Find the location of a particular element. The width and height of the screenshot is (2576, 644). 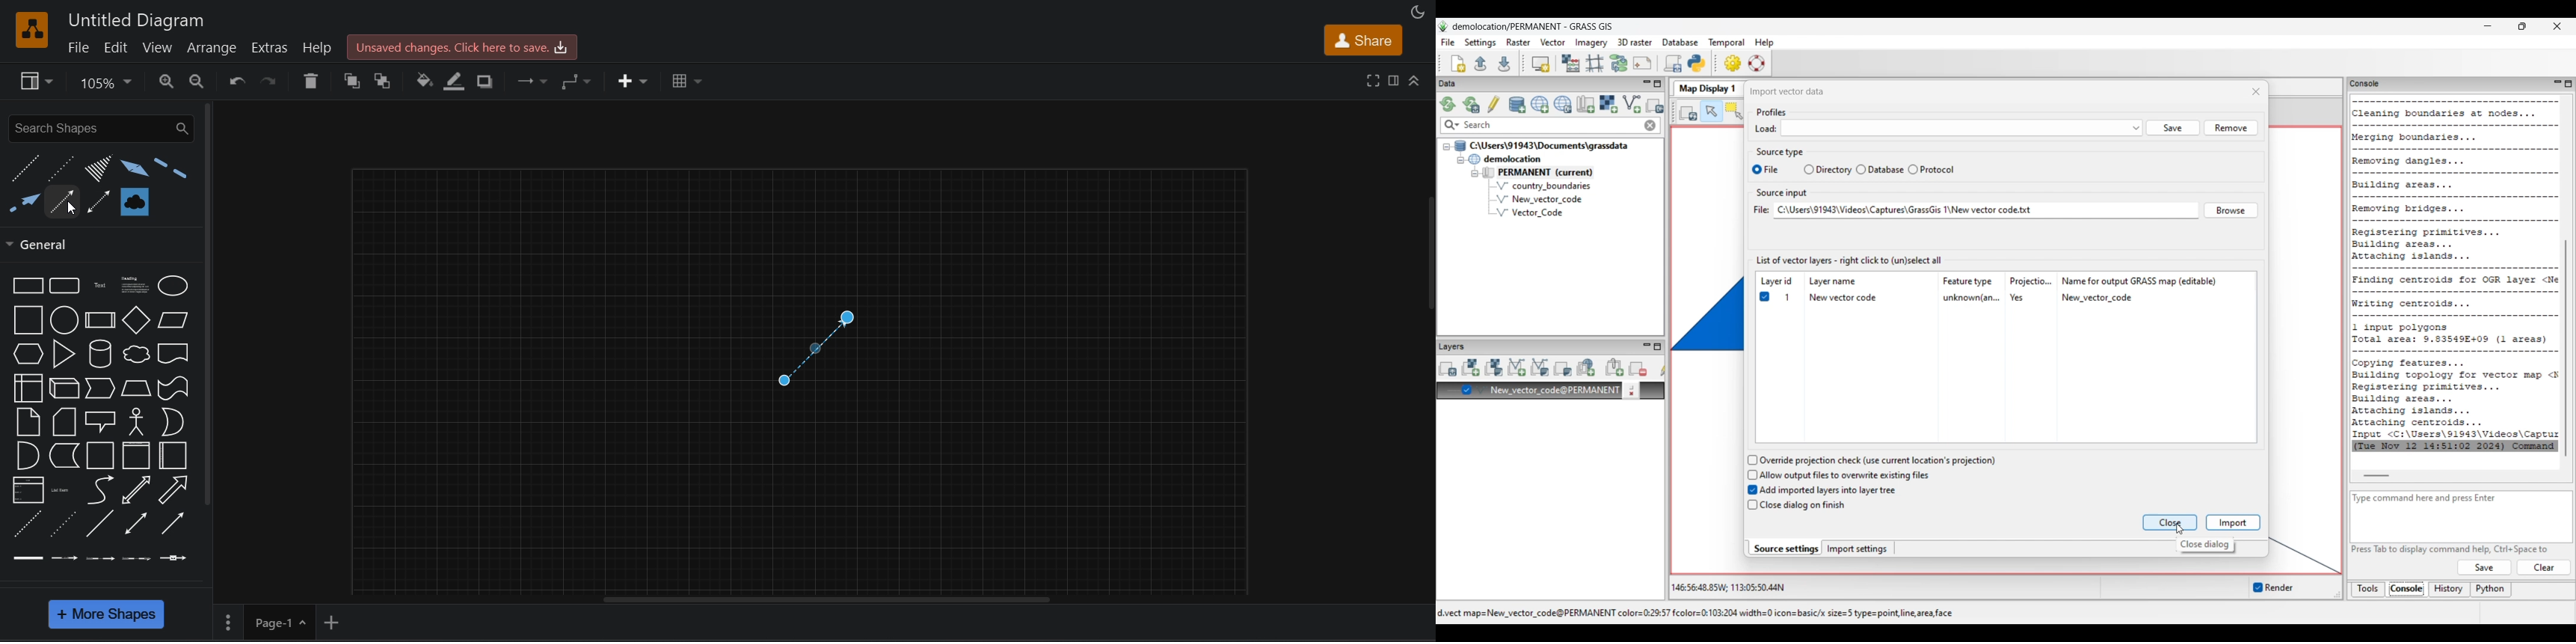

dashed arrow head is located at coordinates (23, 206).